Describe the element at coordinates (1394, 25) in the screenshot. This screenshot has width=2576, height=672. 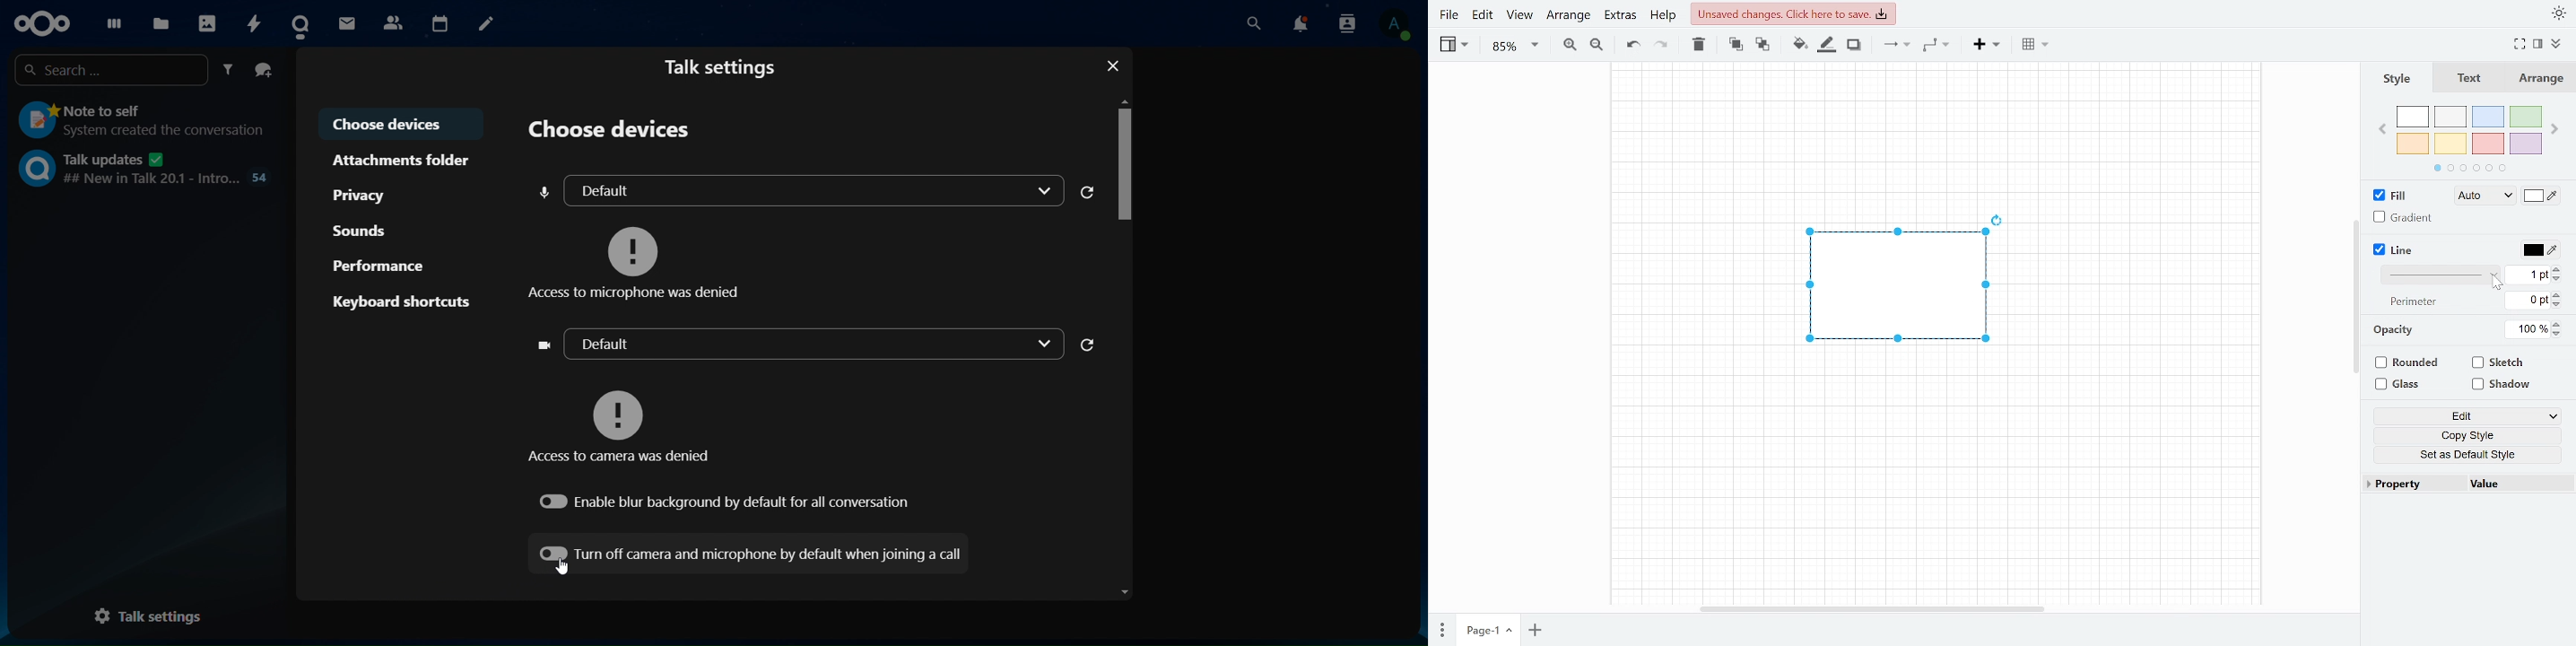
I see `view profile` at that location.